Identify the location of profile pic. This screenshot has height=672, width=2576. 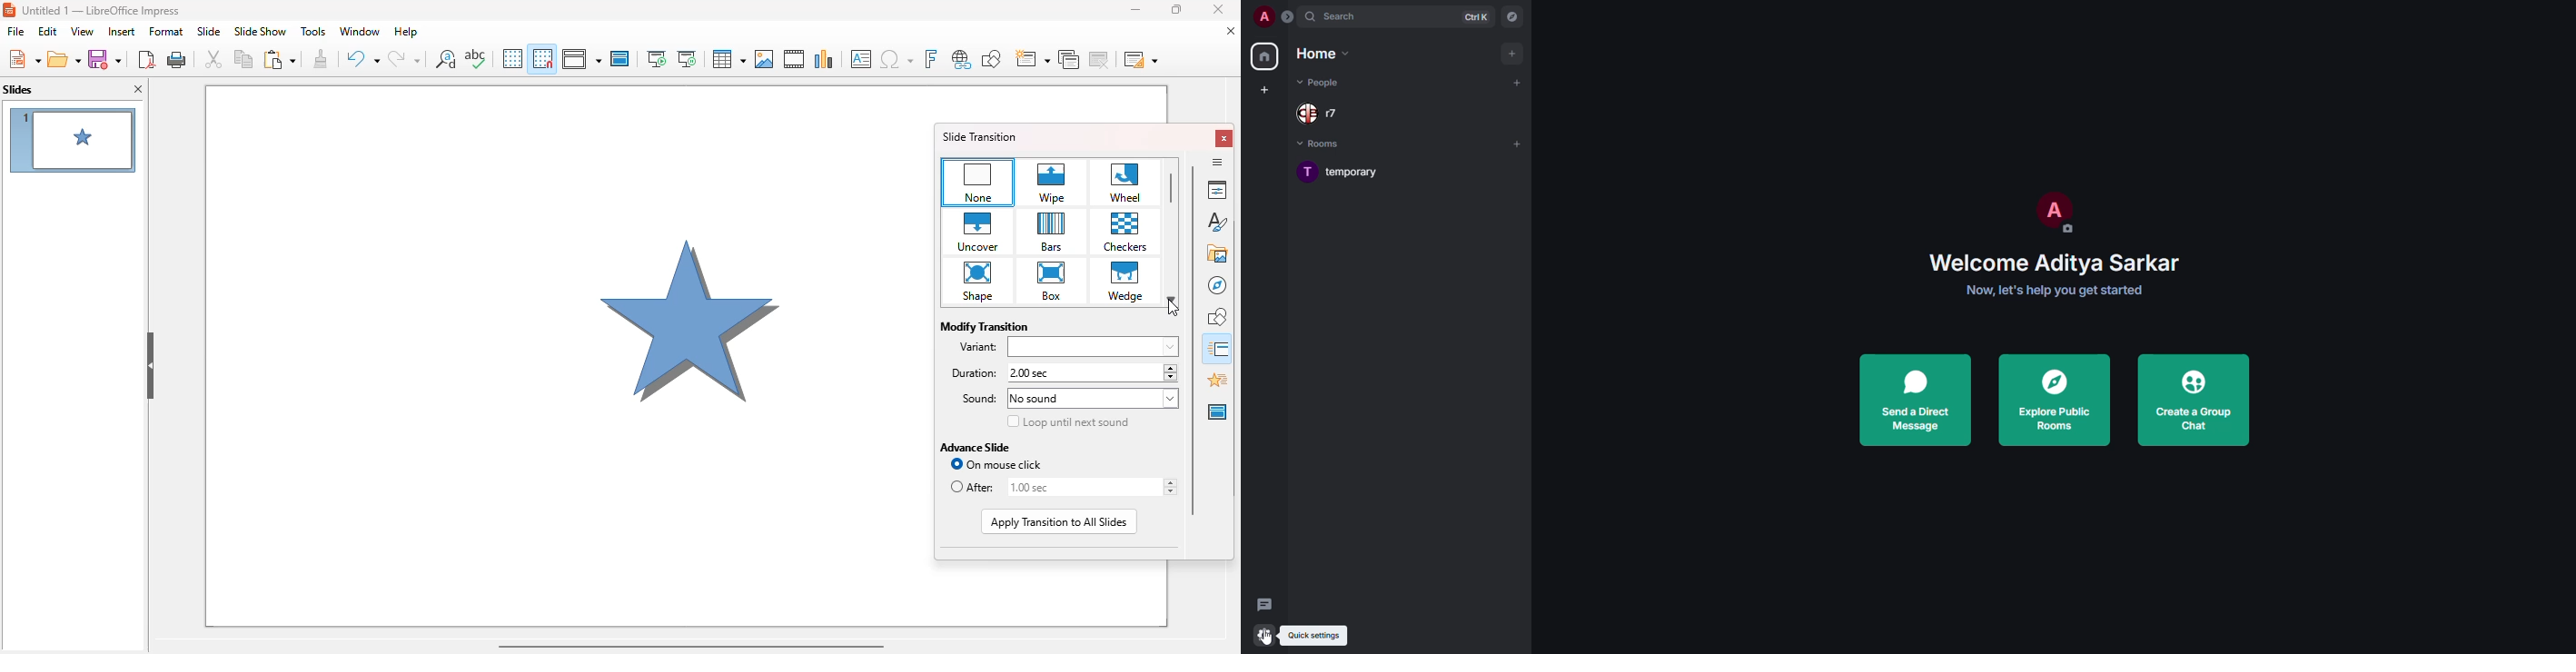
(2055, 211).